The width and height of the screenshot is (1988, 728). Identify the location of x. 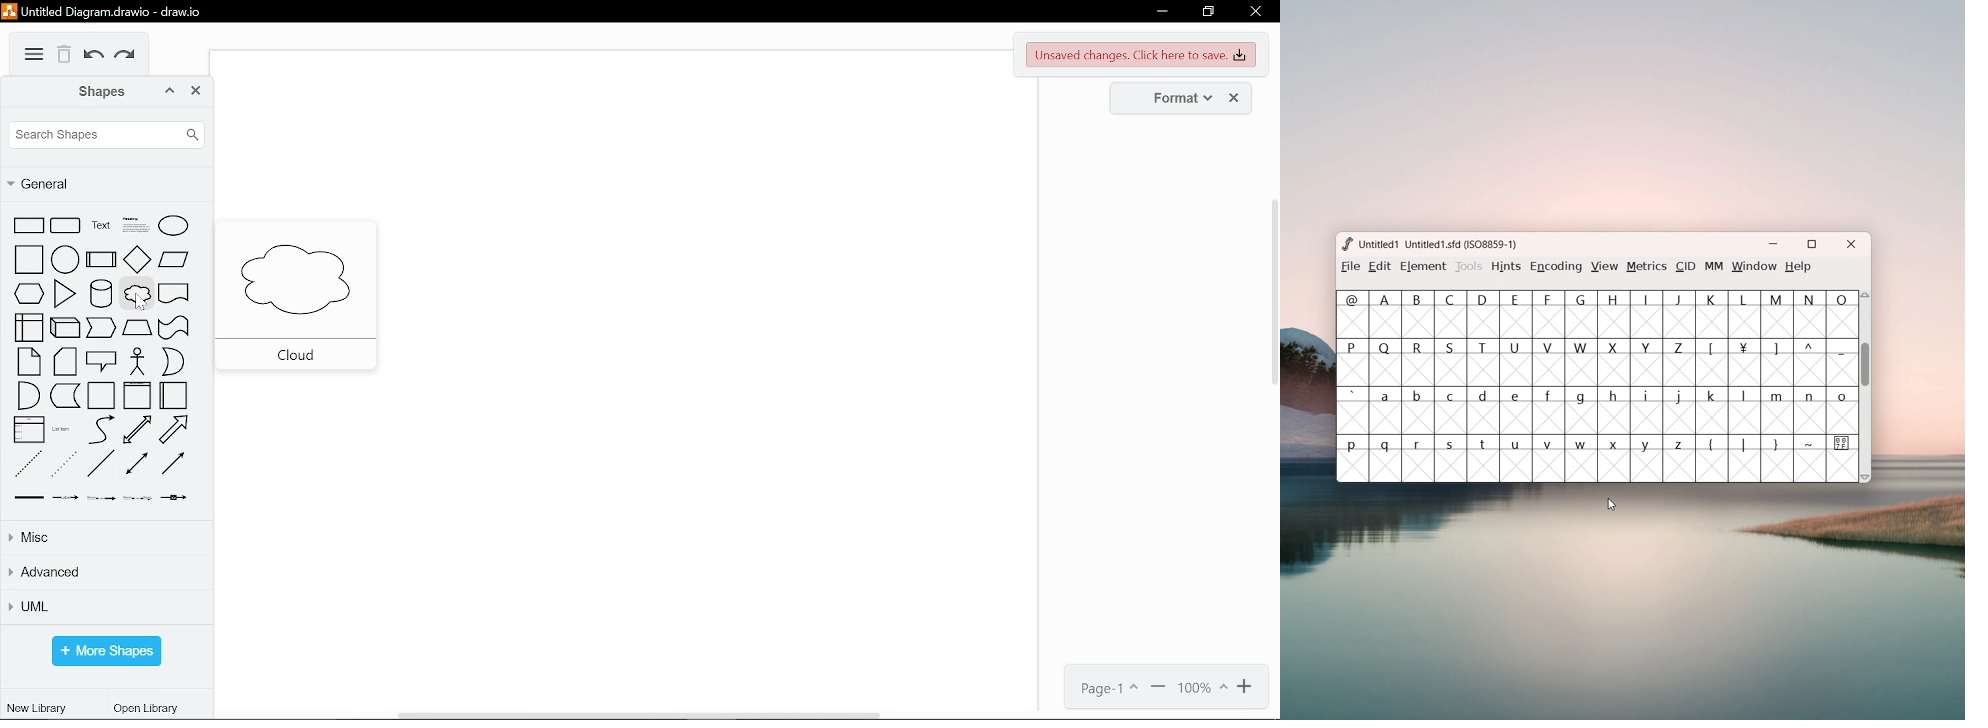
(1615, 459).